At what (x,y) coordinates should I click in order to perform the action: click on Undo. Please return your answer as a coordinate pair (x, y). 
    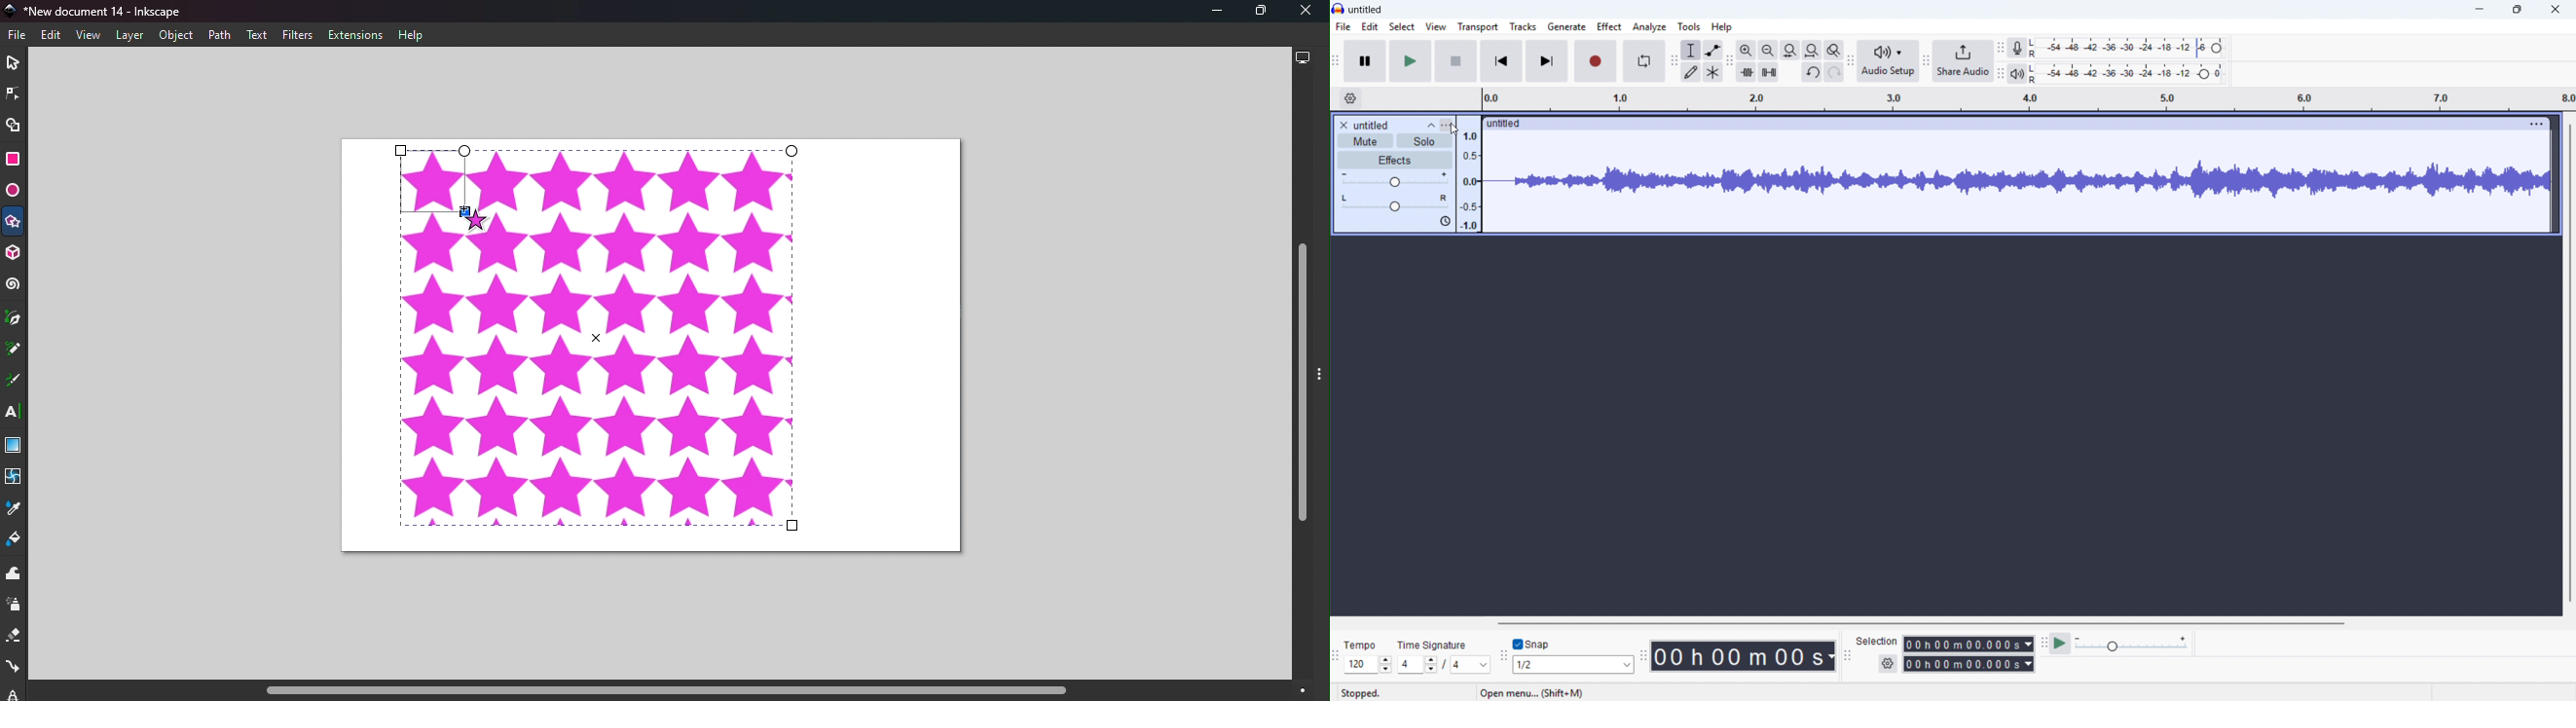
    Looking at the image, I should click on (1812, 73).